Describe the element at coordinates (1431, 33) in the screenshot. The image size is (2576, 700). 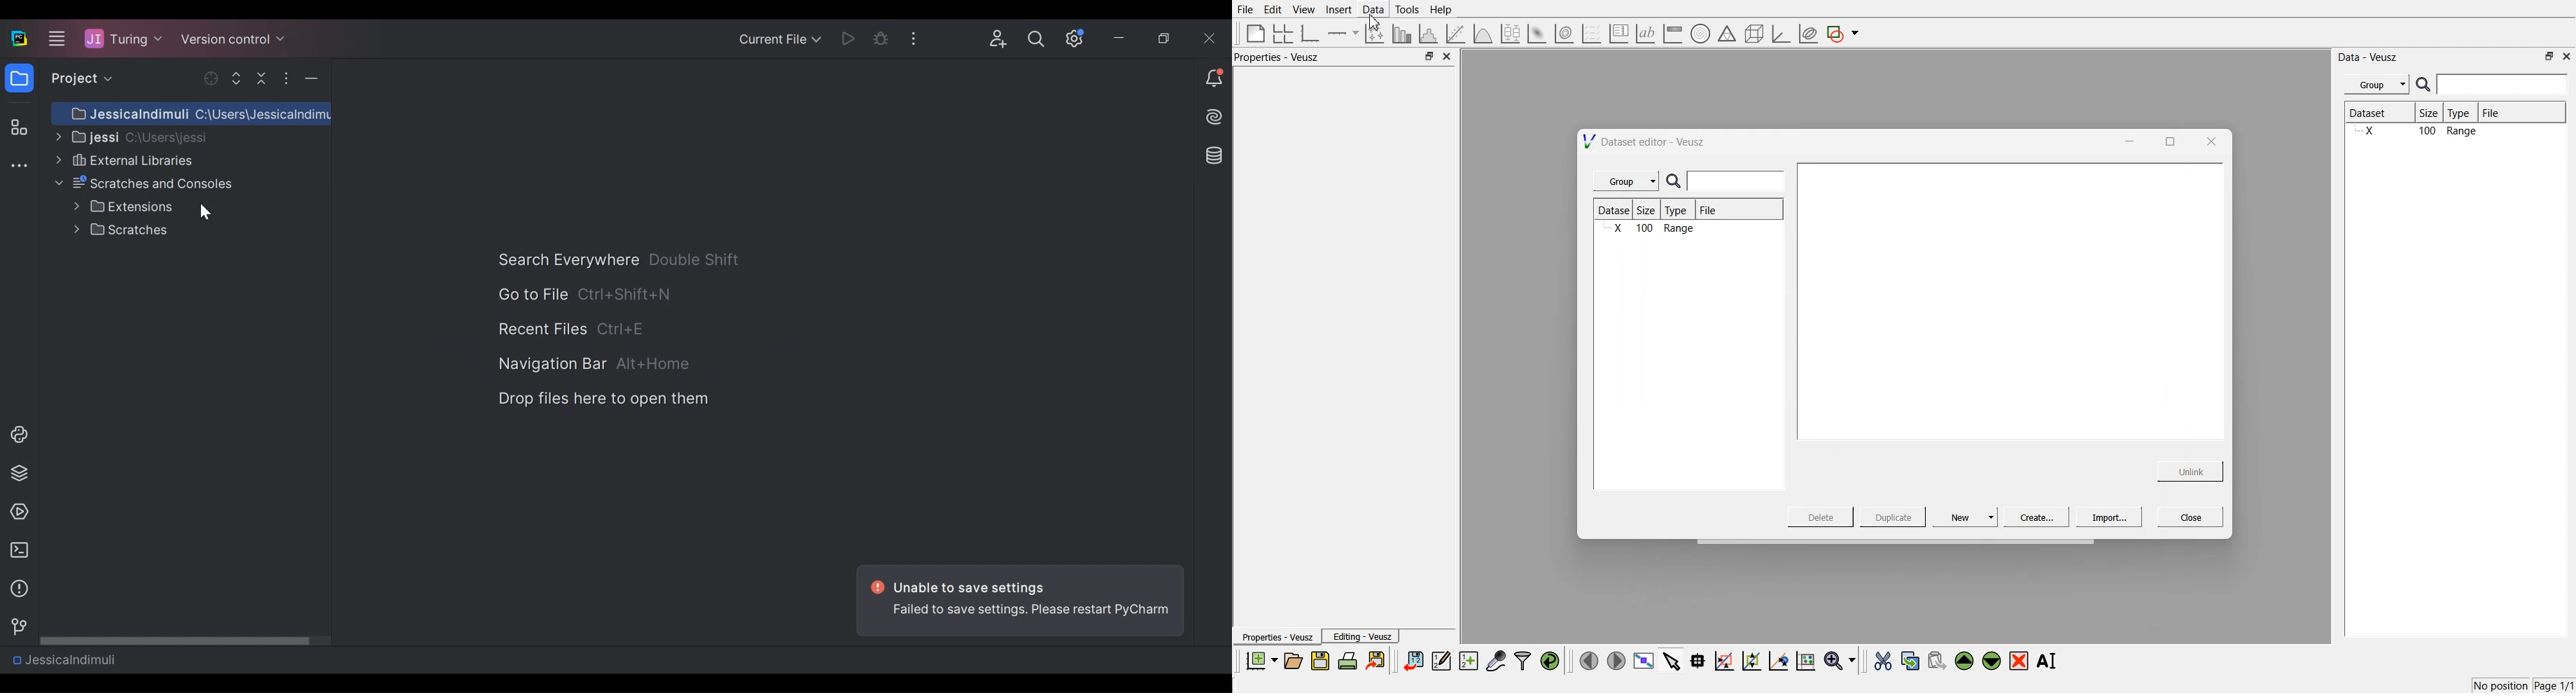
I see `histogram` at that location.